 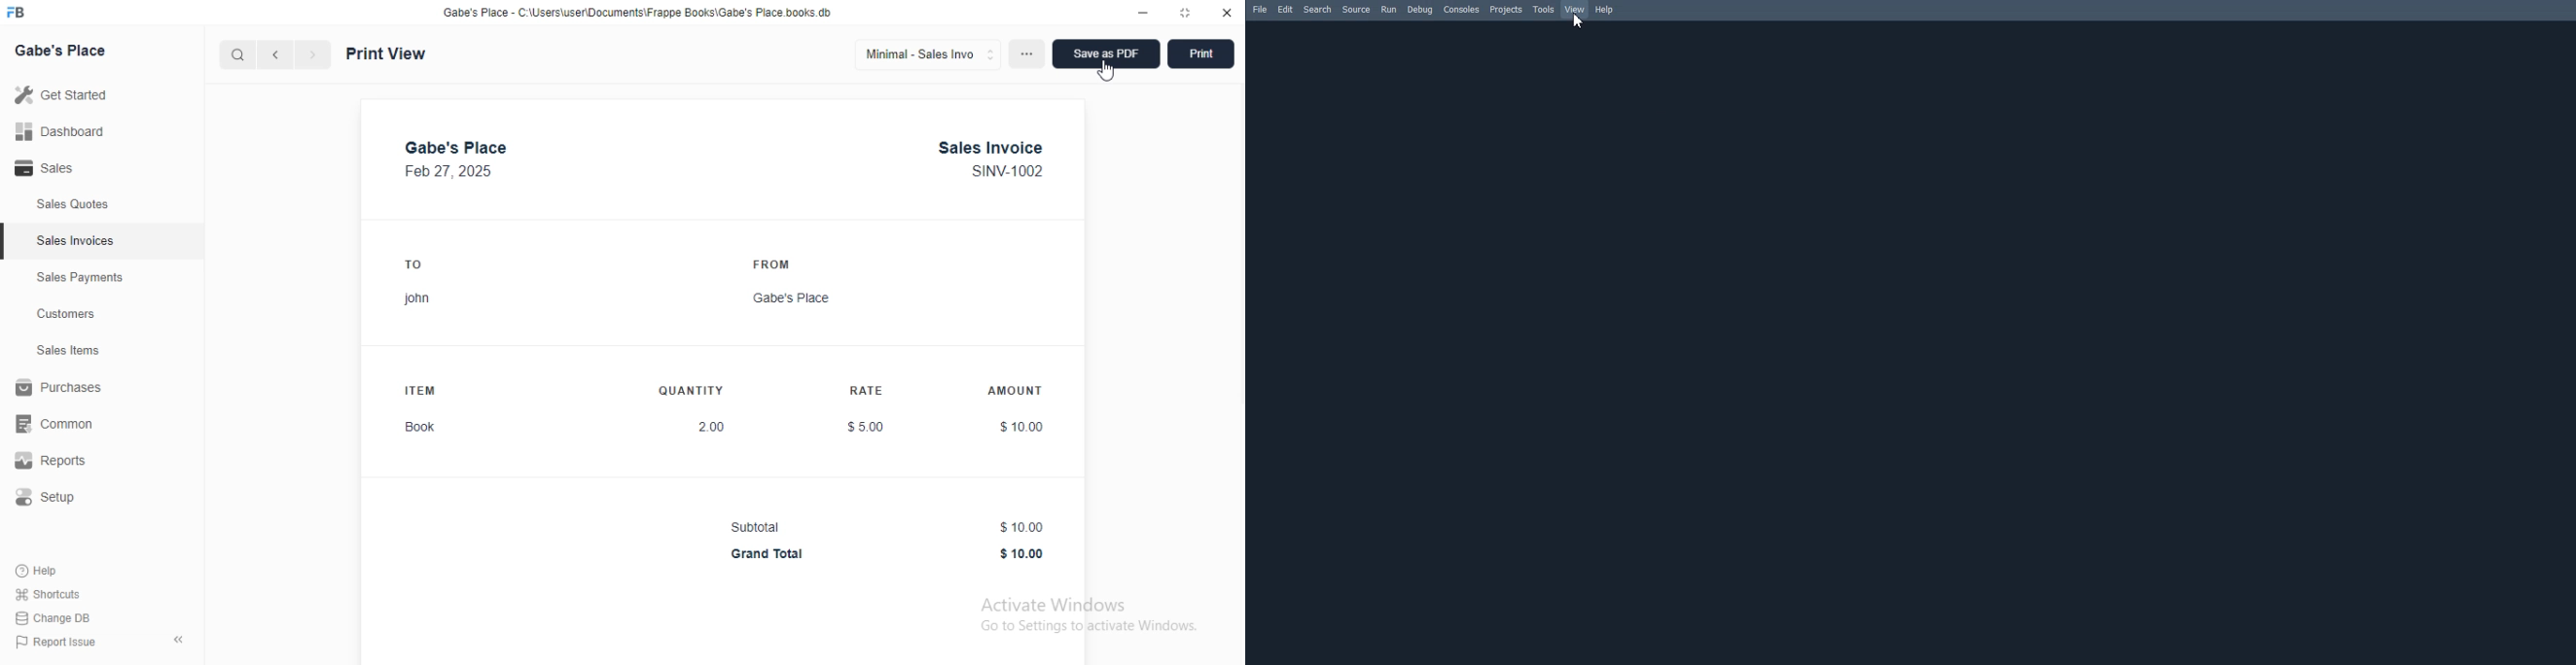 What do you see at coordinates (1544, 9) in the screenshot?
I see `Tools` at bounding box center [1544, 9].